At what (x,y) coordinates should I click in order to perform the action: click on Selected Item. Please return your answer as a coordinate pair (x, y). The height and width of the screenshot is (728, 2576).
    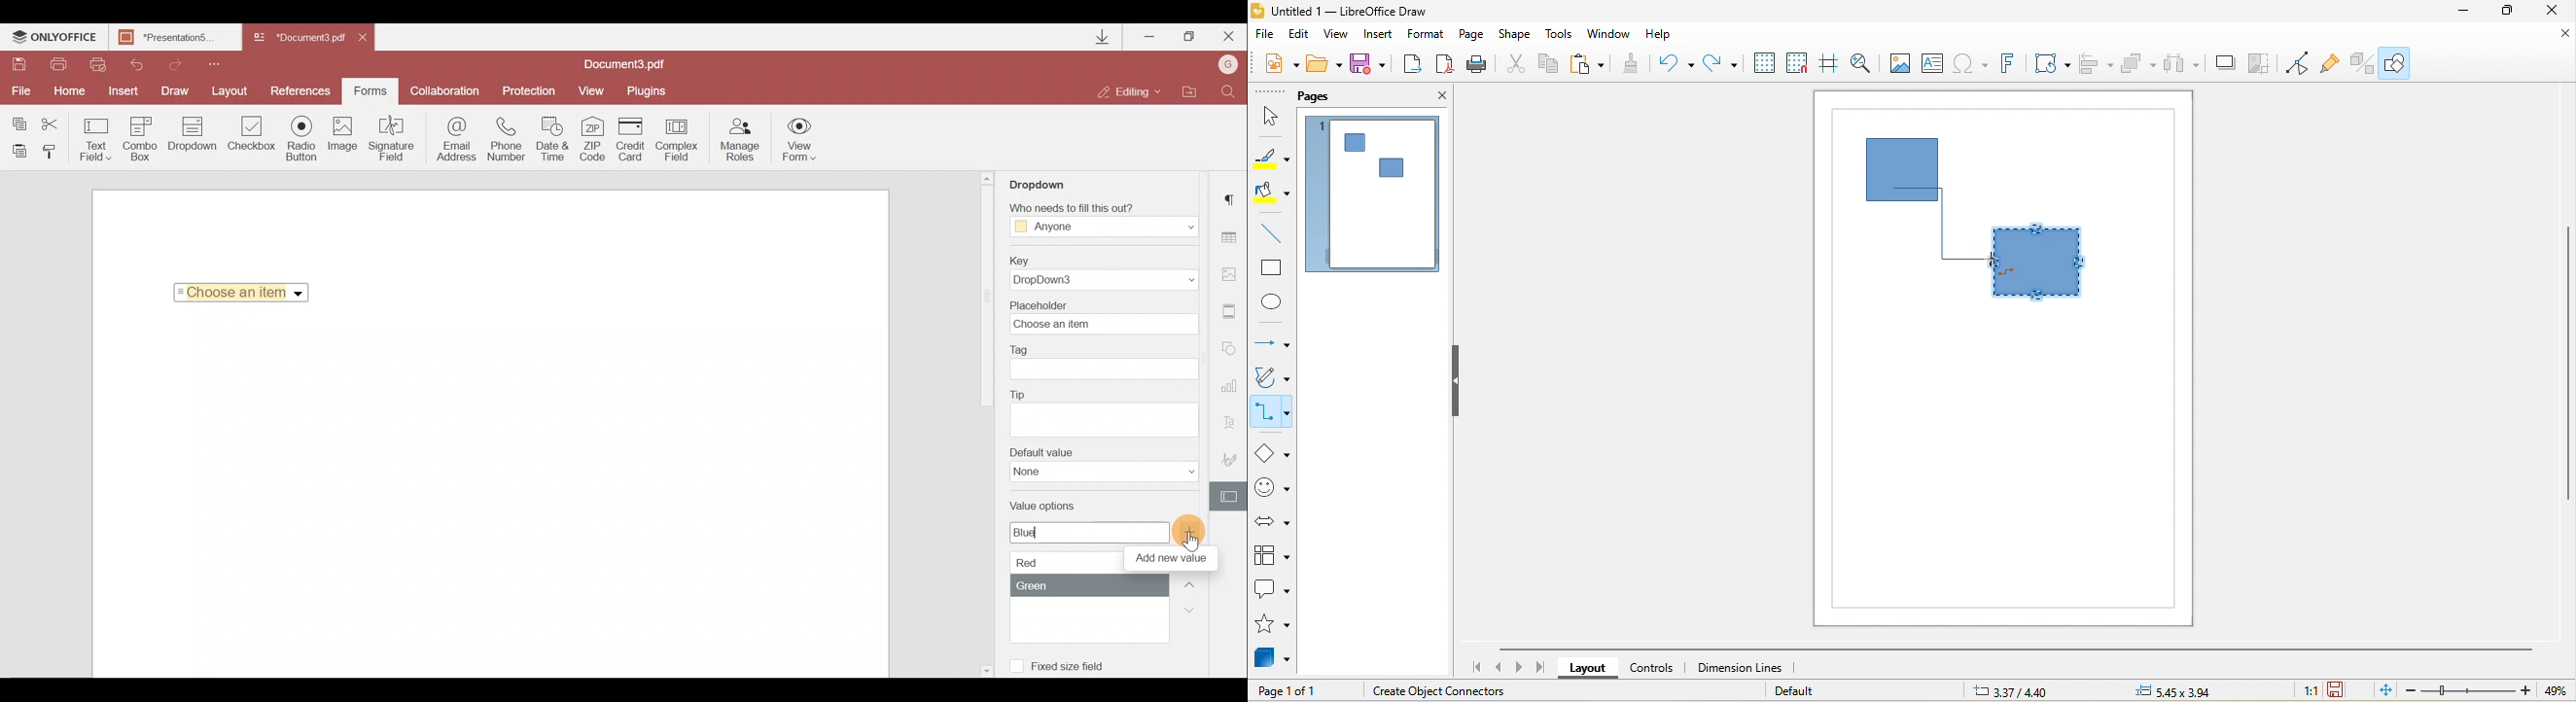
    Looking at the image, I should click on (237, 292).